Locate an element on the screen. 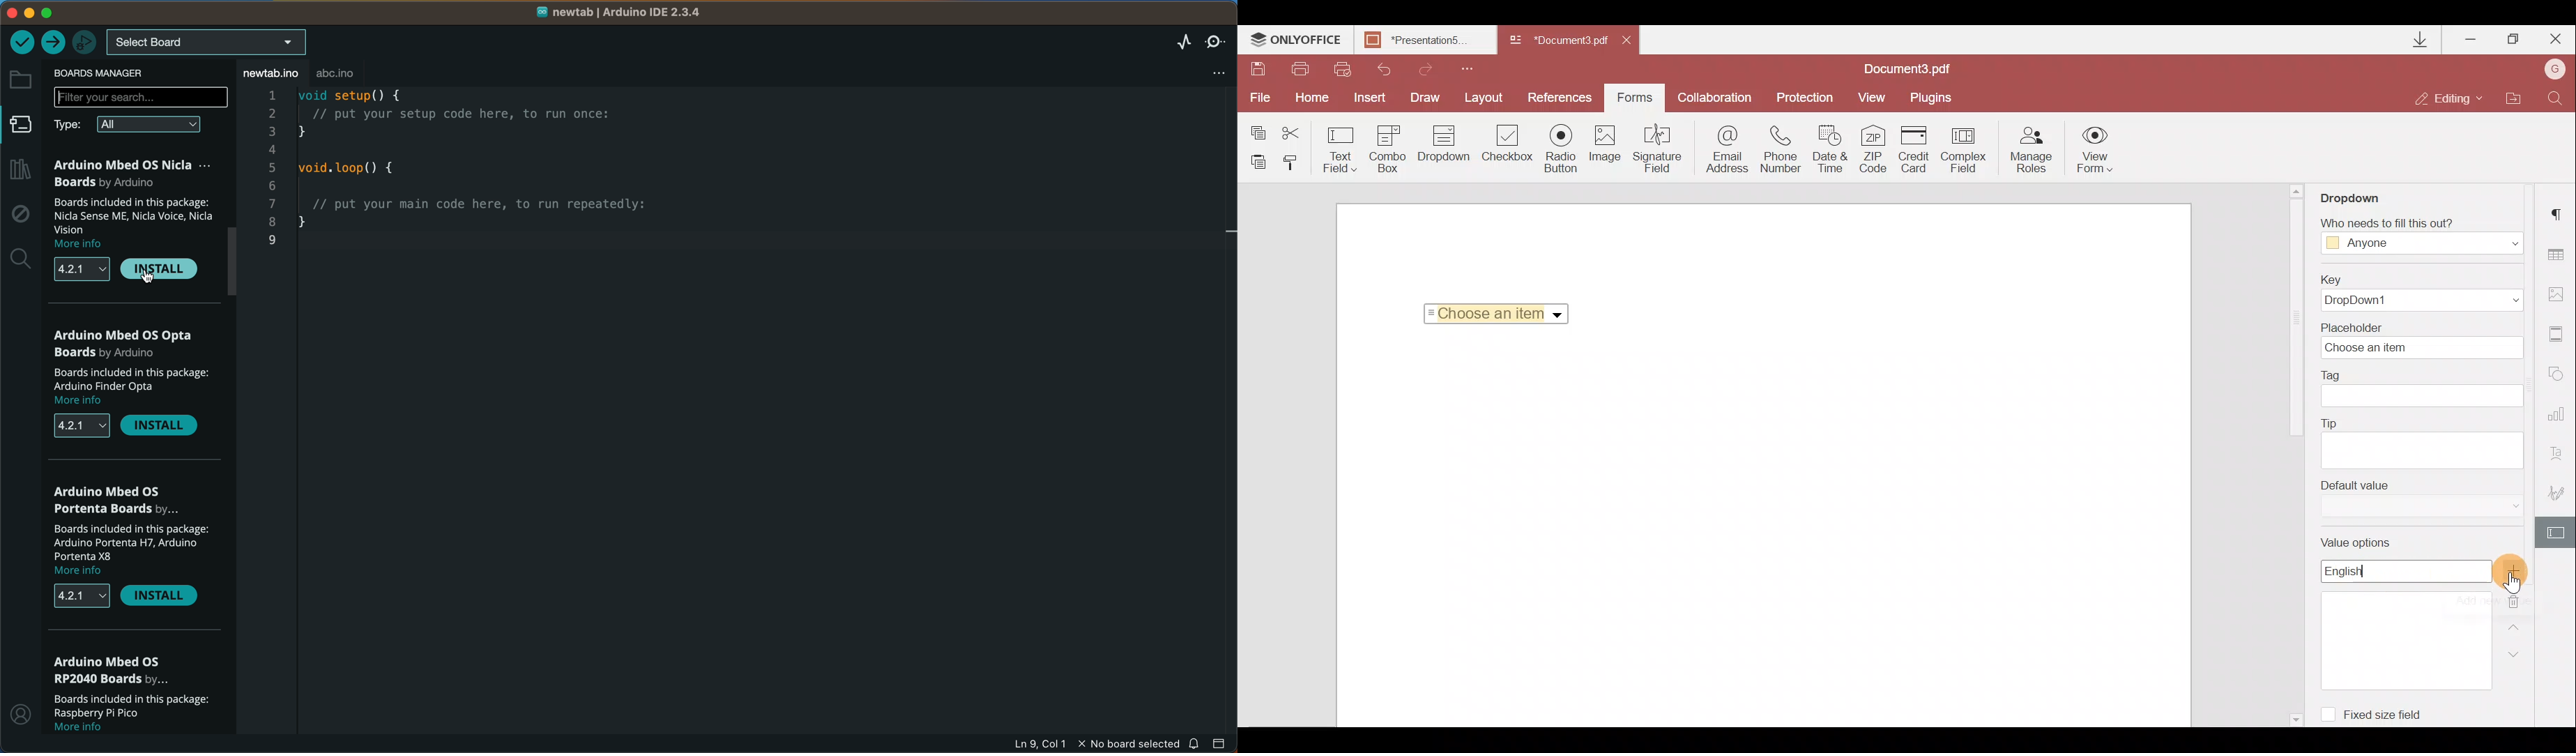  Default value is located at coordinates (2422, 499).